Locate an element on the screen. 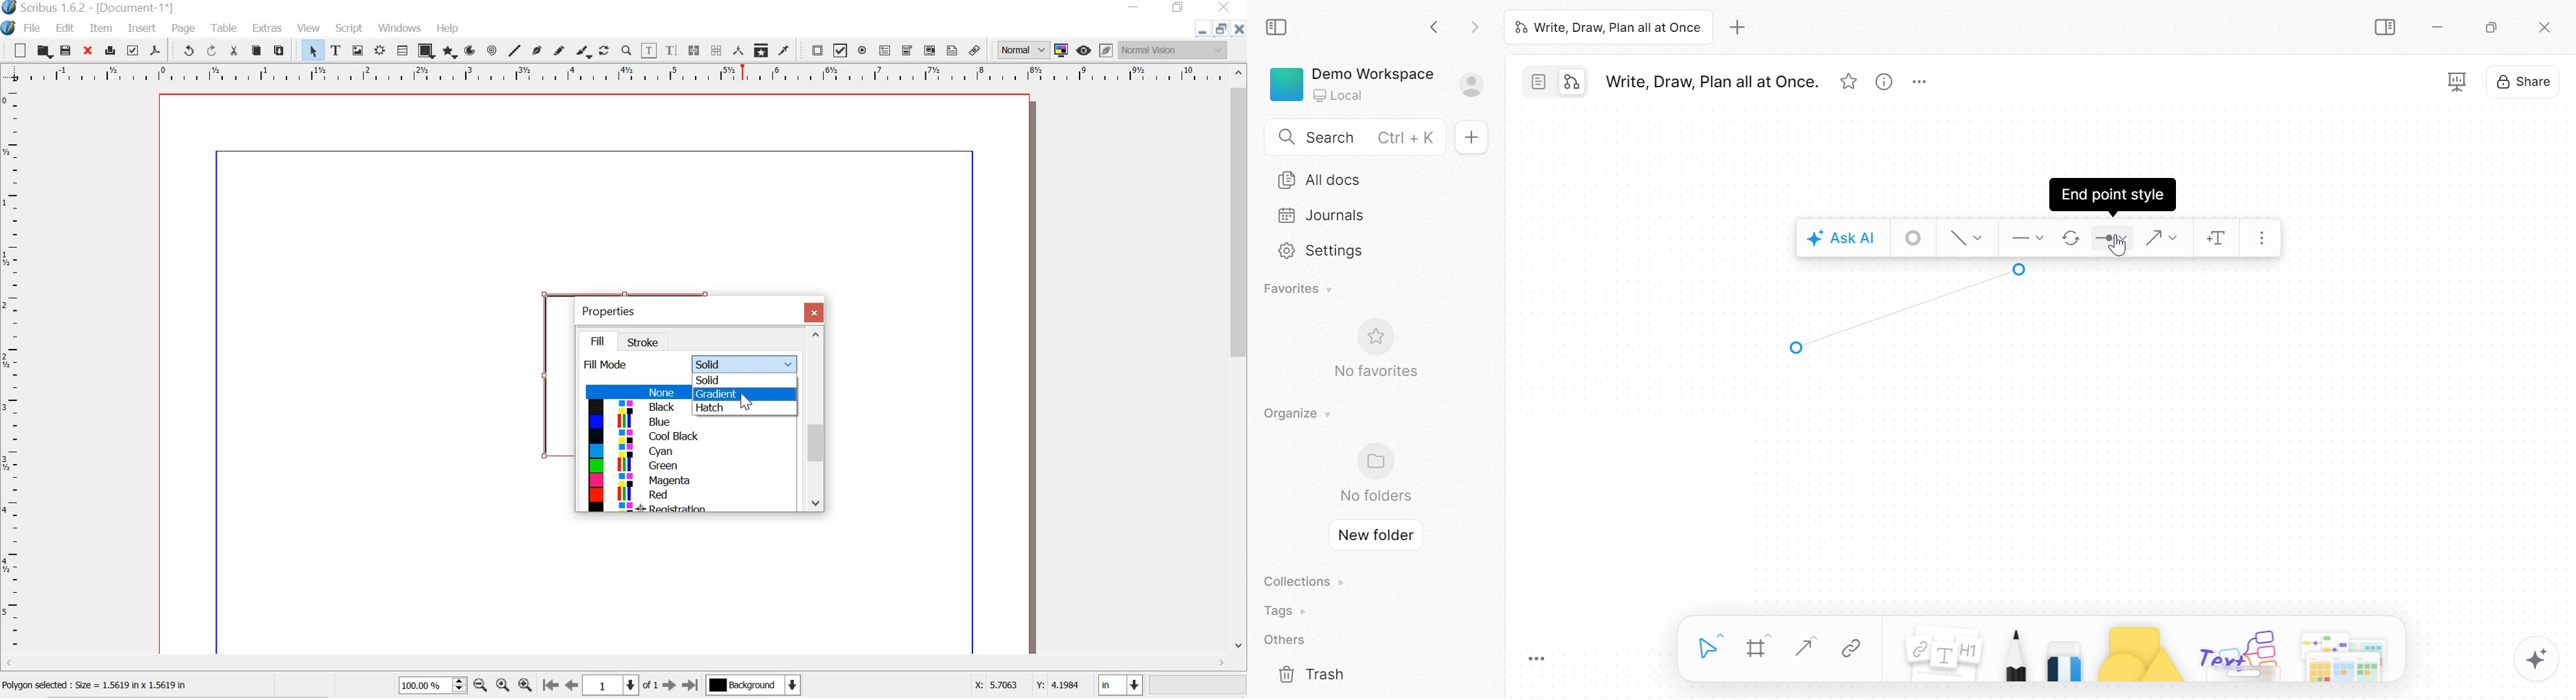 Image resolution: width=2576 pixels, height=700 pixels. Frame is located at coordinates (1758, 648).